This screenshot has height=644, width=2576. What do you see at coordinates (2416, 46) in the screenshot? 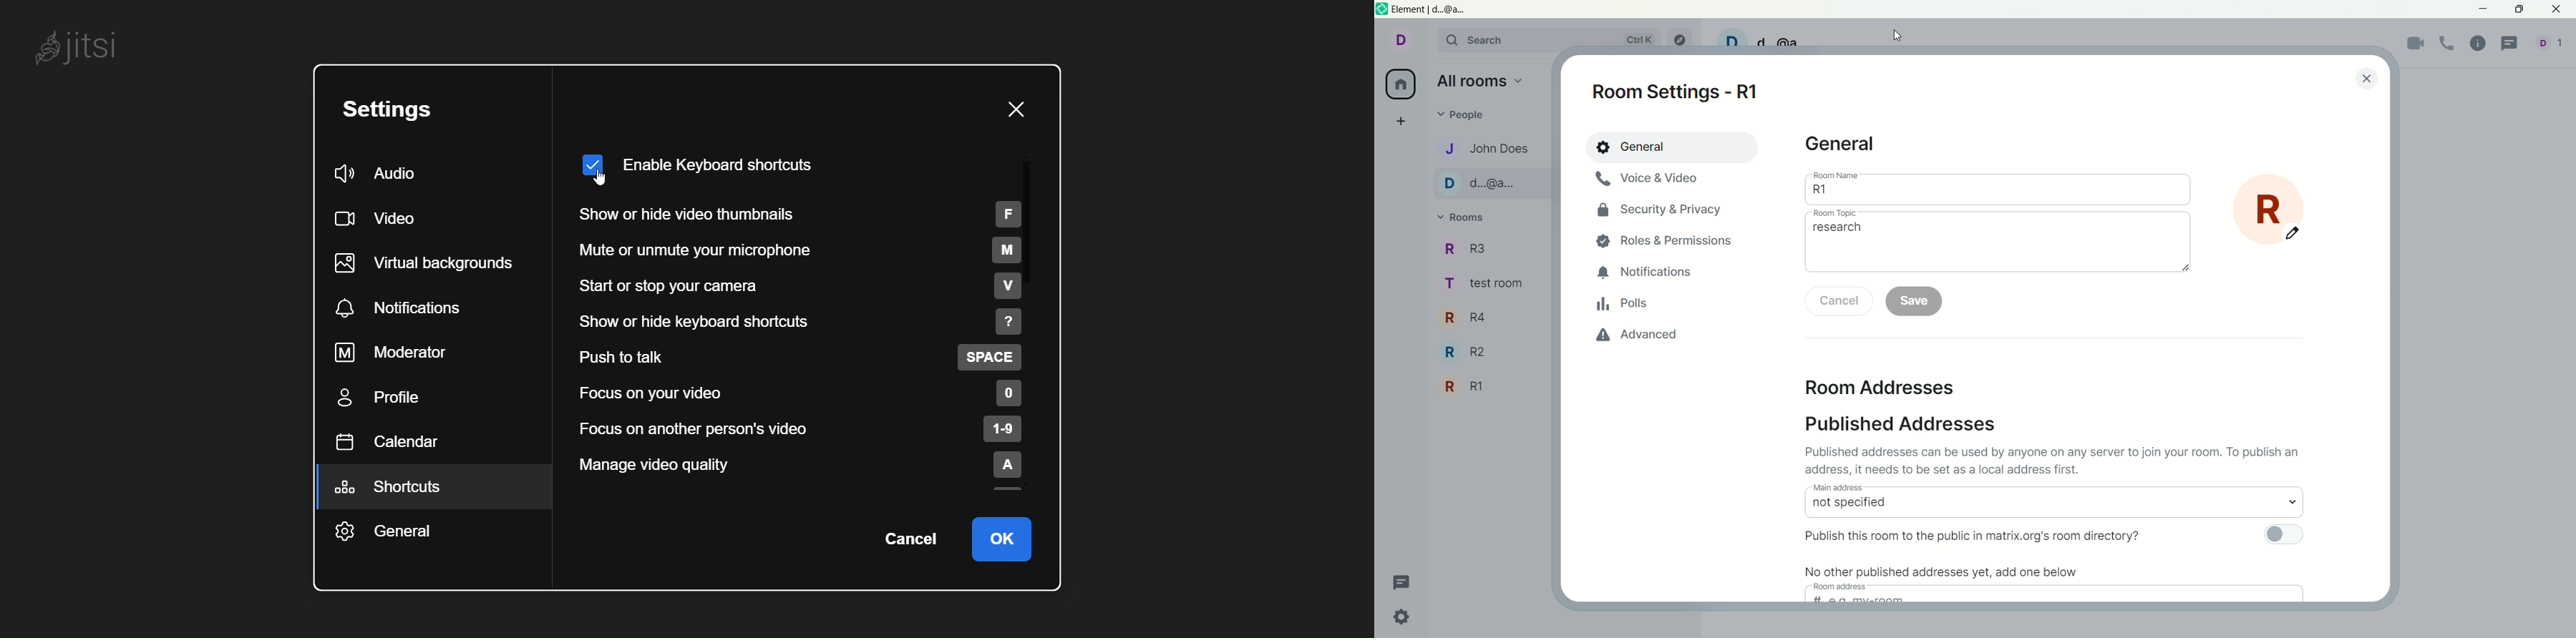
I see `video call` at bounding box center [2416, 46].